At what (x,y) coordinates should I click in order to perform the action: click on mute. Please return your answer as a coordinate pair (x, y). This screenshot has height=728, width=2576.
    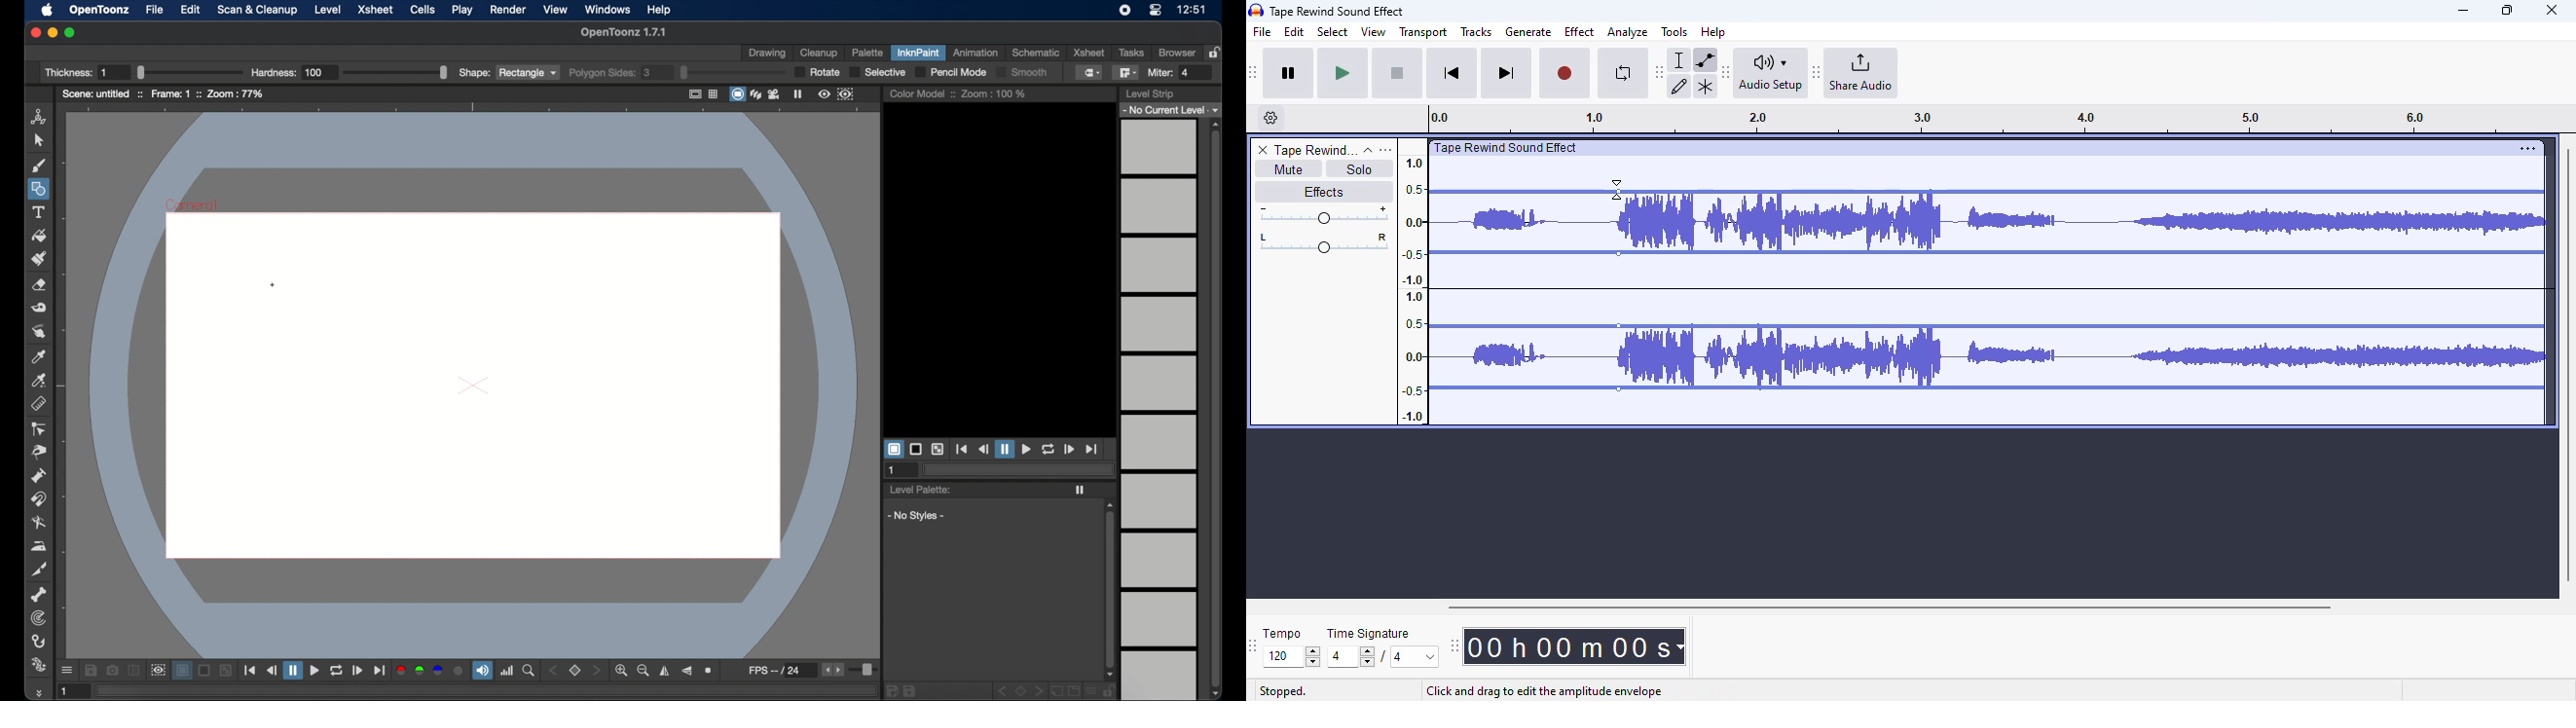
    Looking at the image, I should click on (1287, 169).